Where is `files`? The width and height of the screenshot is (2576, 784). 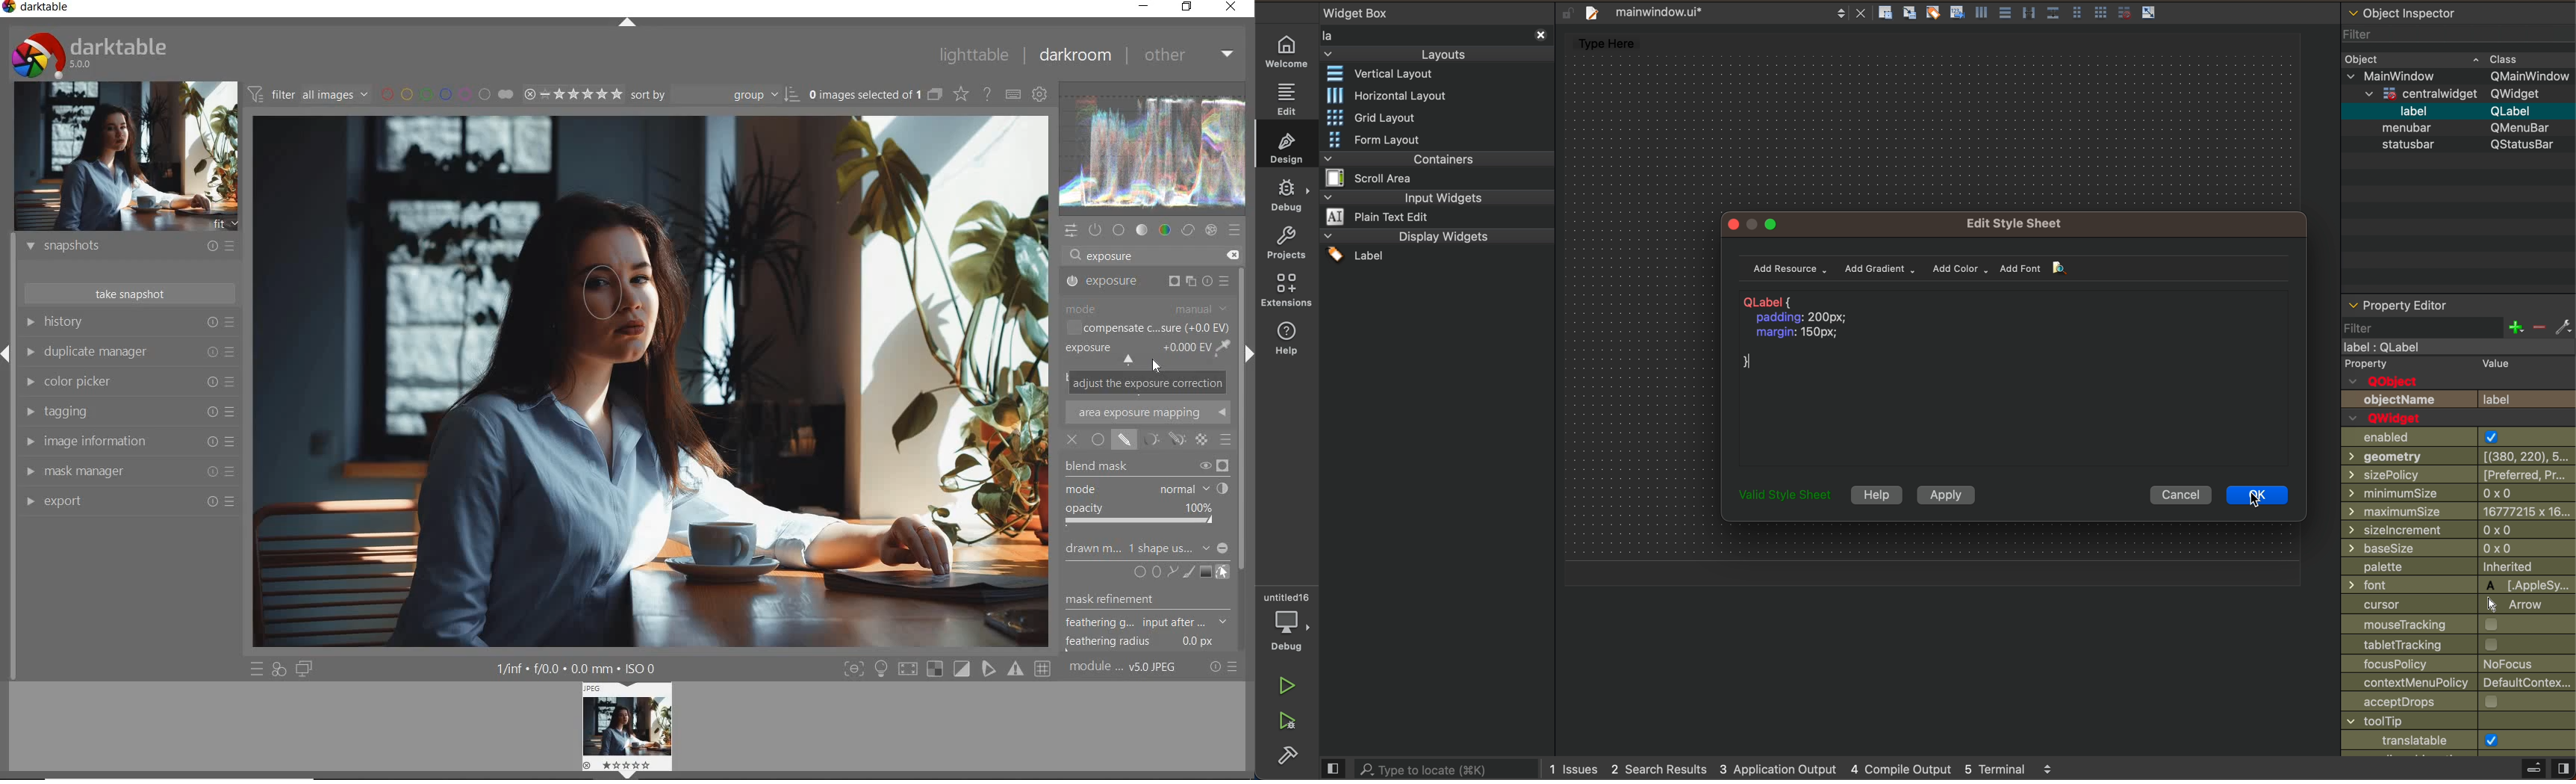
files is located at coordinates (2023, 14).